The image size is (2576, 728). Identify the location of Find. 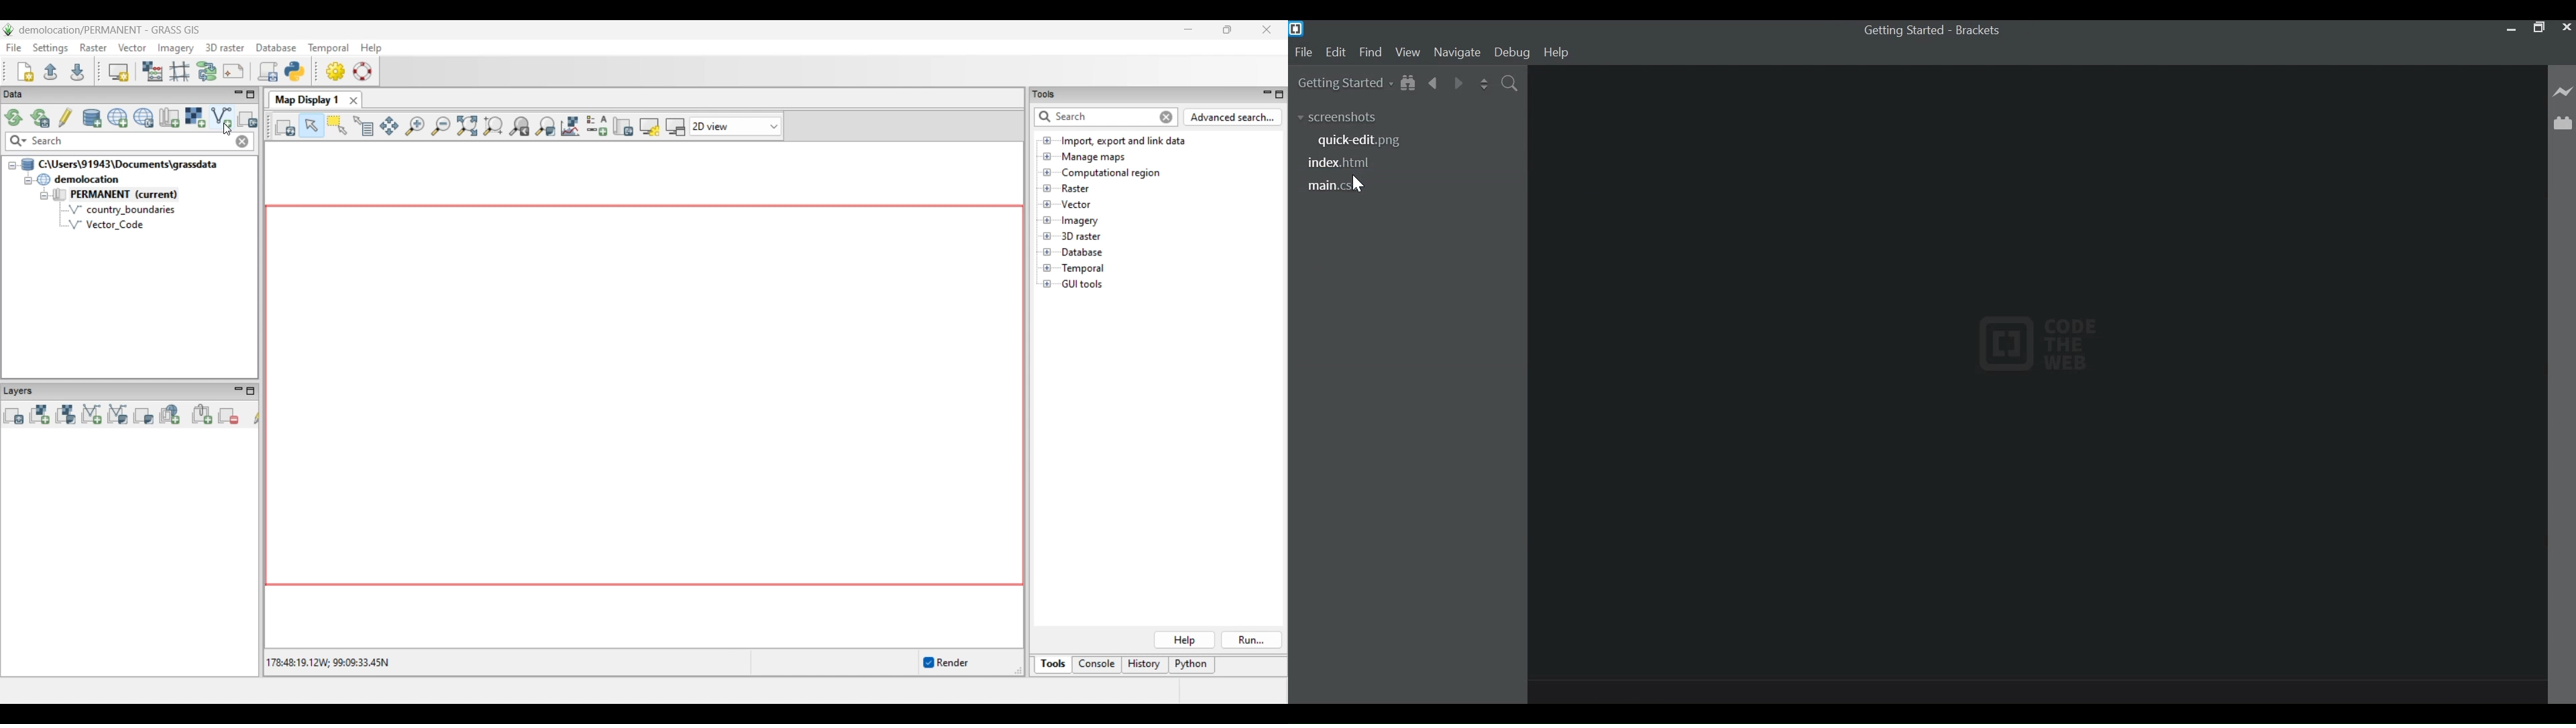
(1371, 52).